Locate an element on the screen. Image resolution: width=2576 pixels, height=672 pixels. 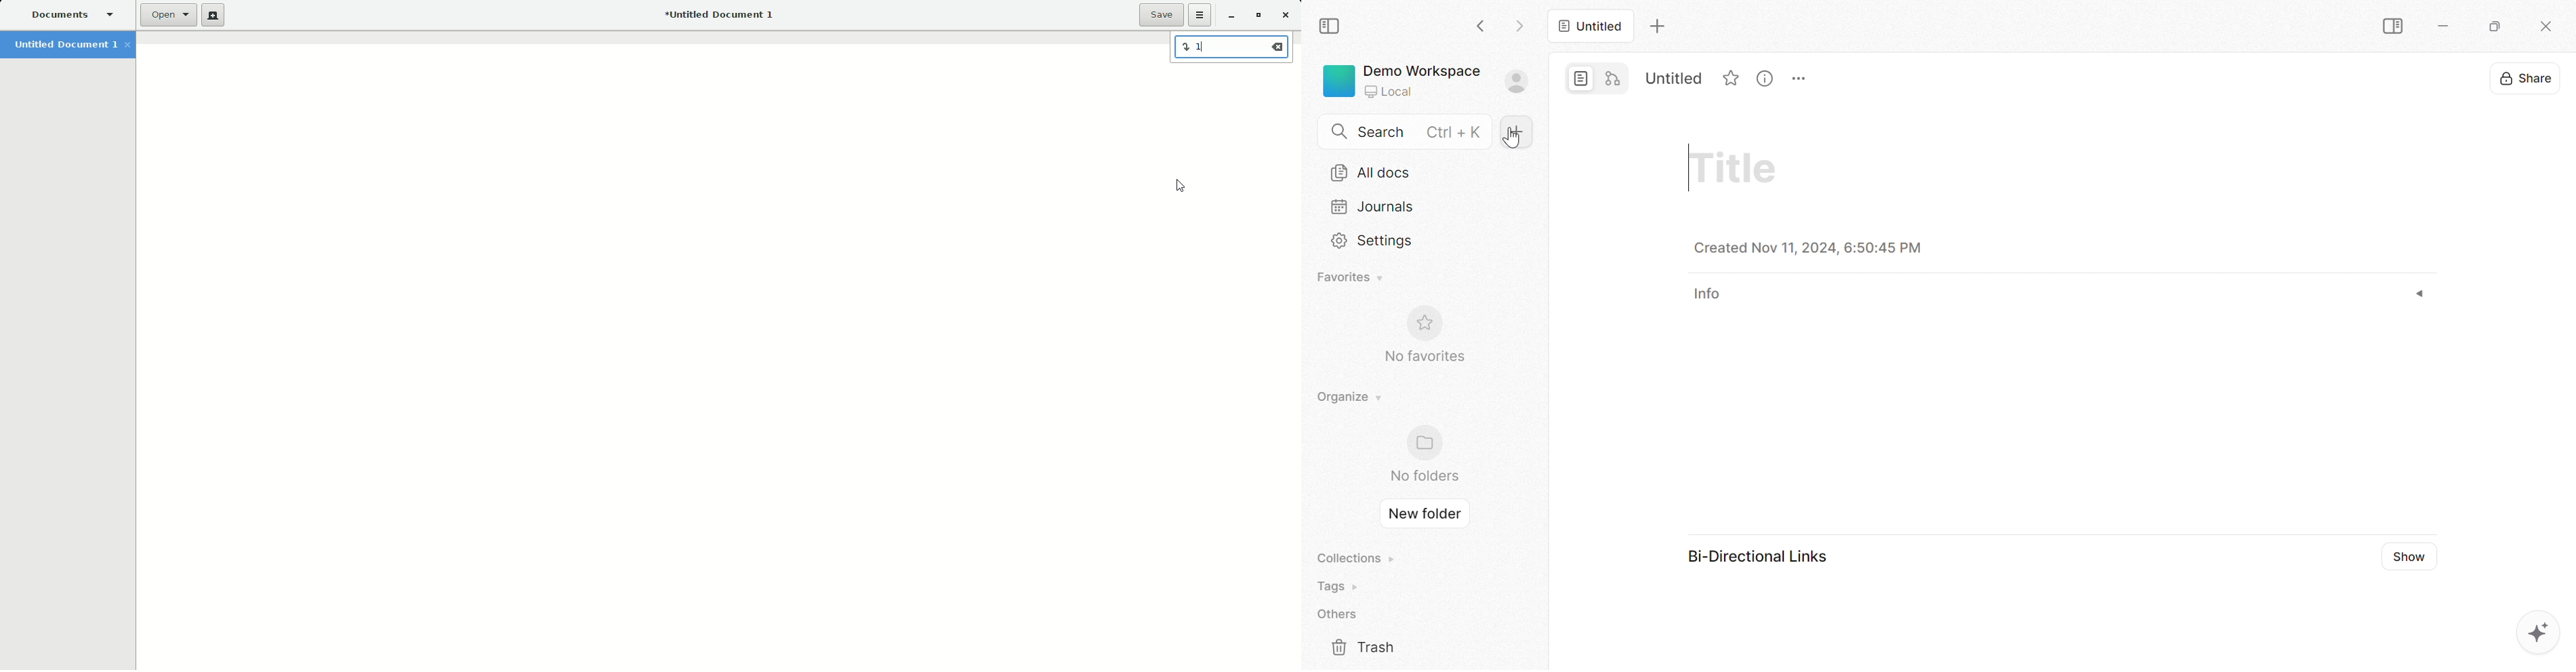
More Options is located at coordinates (1801, 78).